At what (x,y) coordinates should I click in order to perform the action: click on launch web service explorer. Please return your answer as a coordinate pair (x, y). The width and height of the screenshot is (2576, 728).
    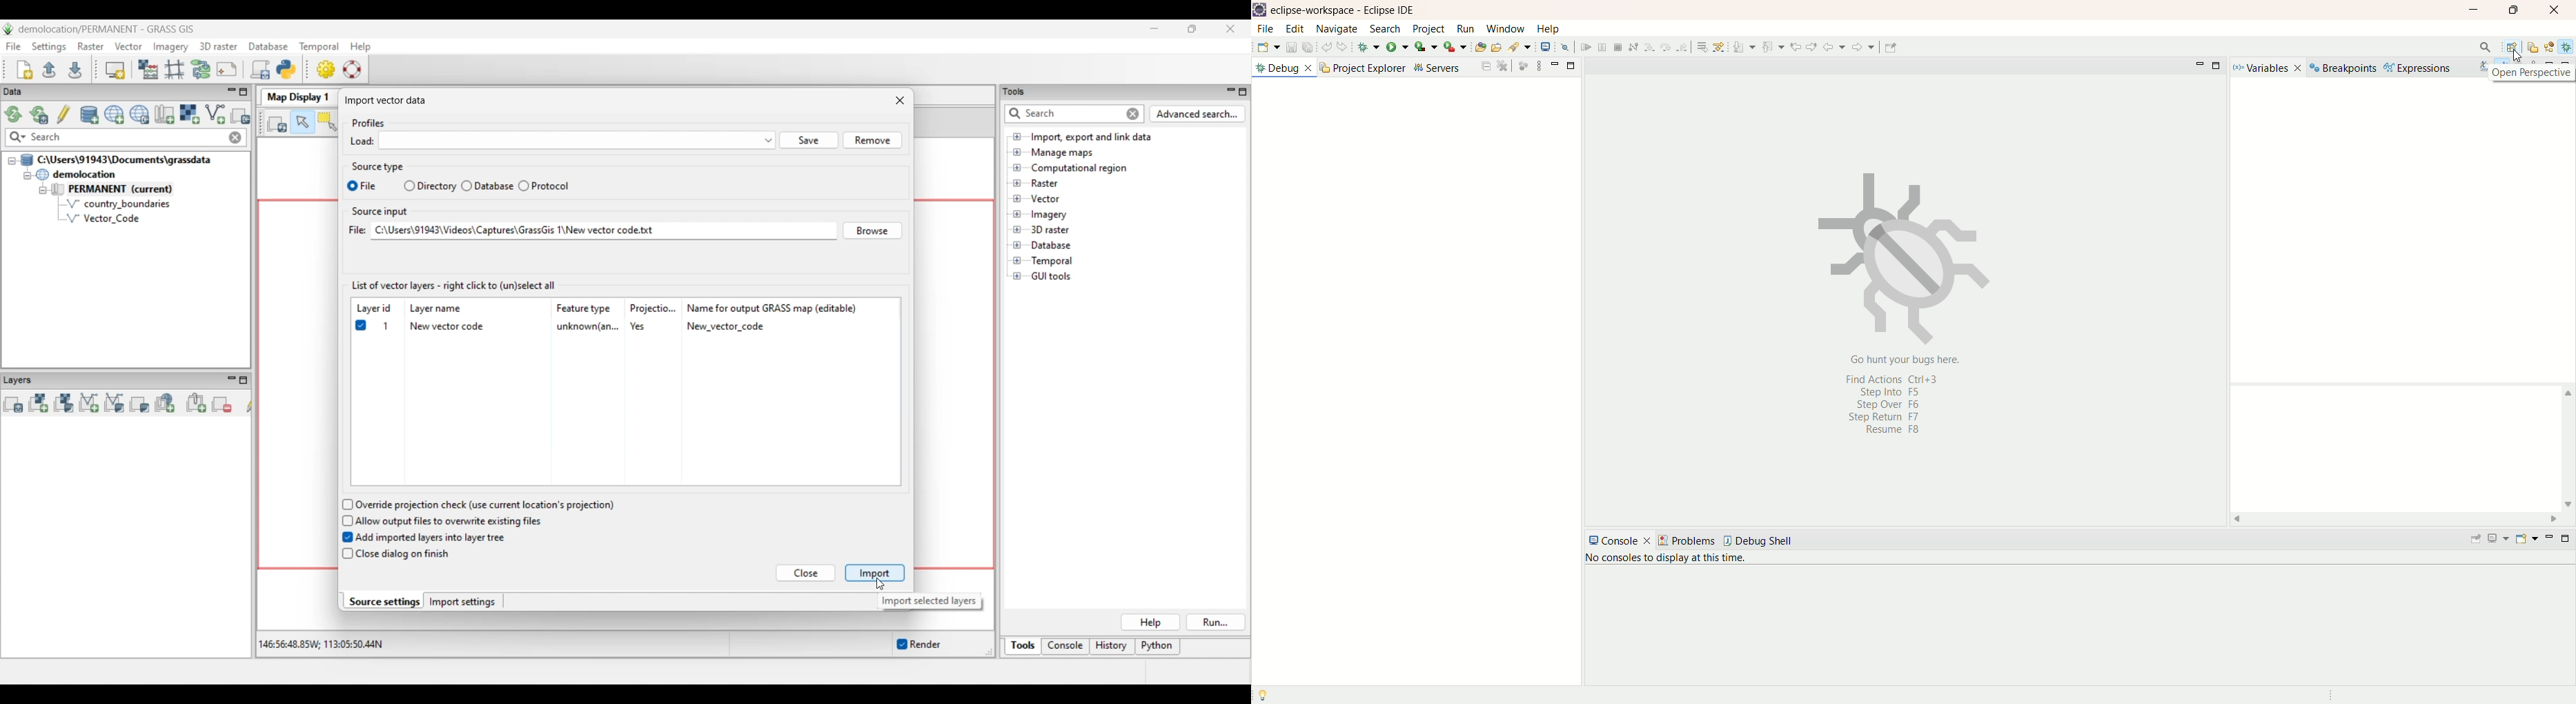
    Looking at the image, I should click on (1627, 48).